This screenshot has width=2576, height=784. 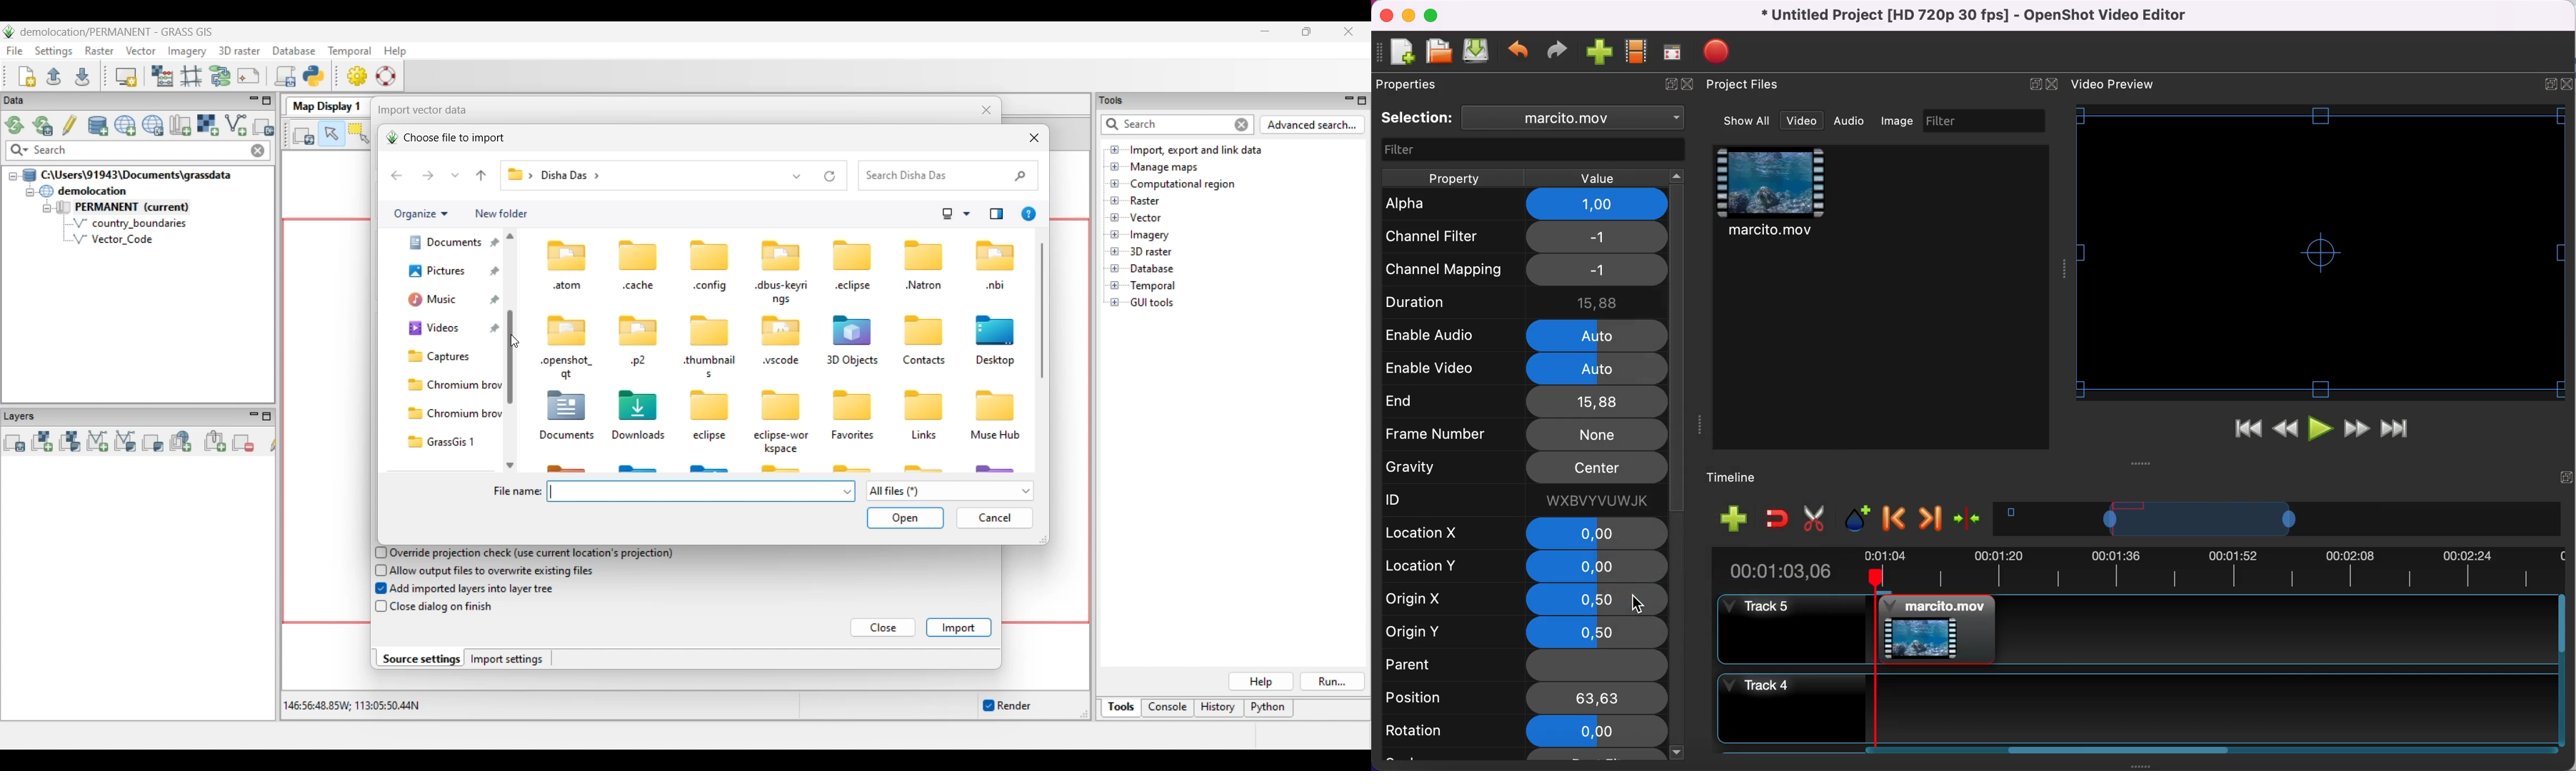 What do you see at coordinates (1386, 16) in the screenshot?
I see `close` at bounding box center [1386, 16].